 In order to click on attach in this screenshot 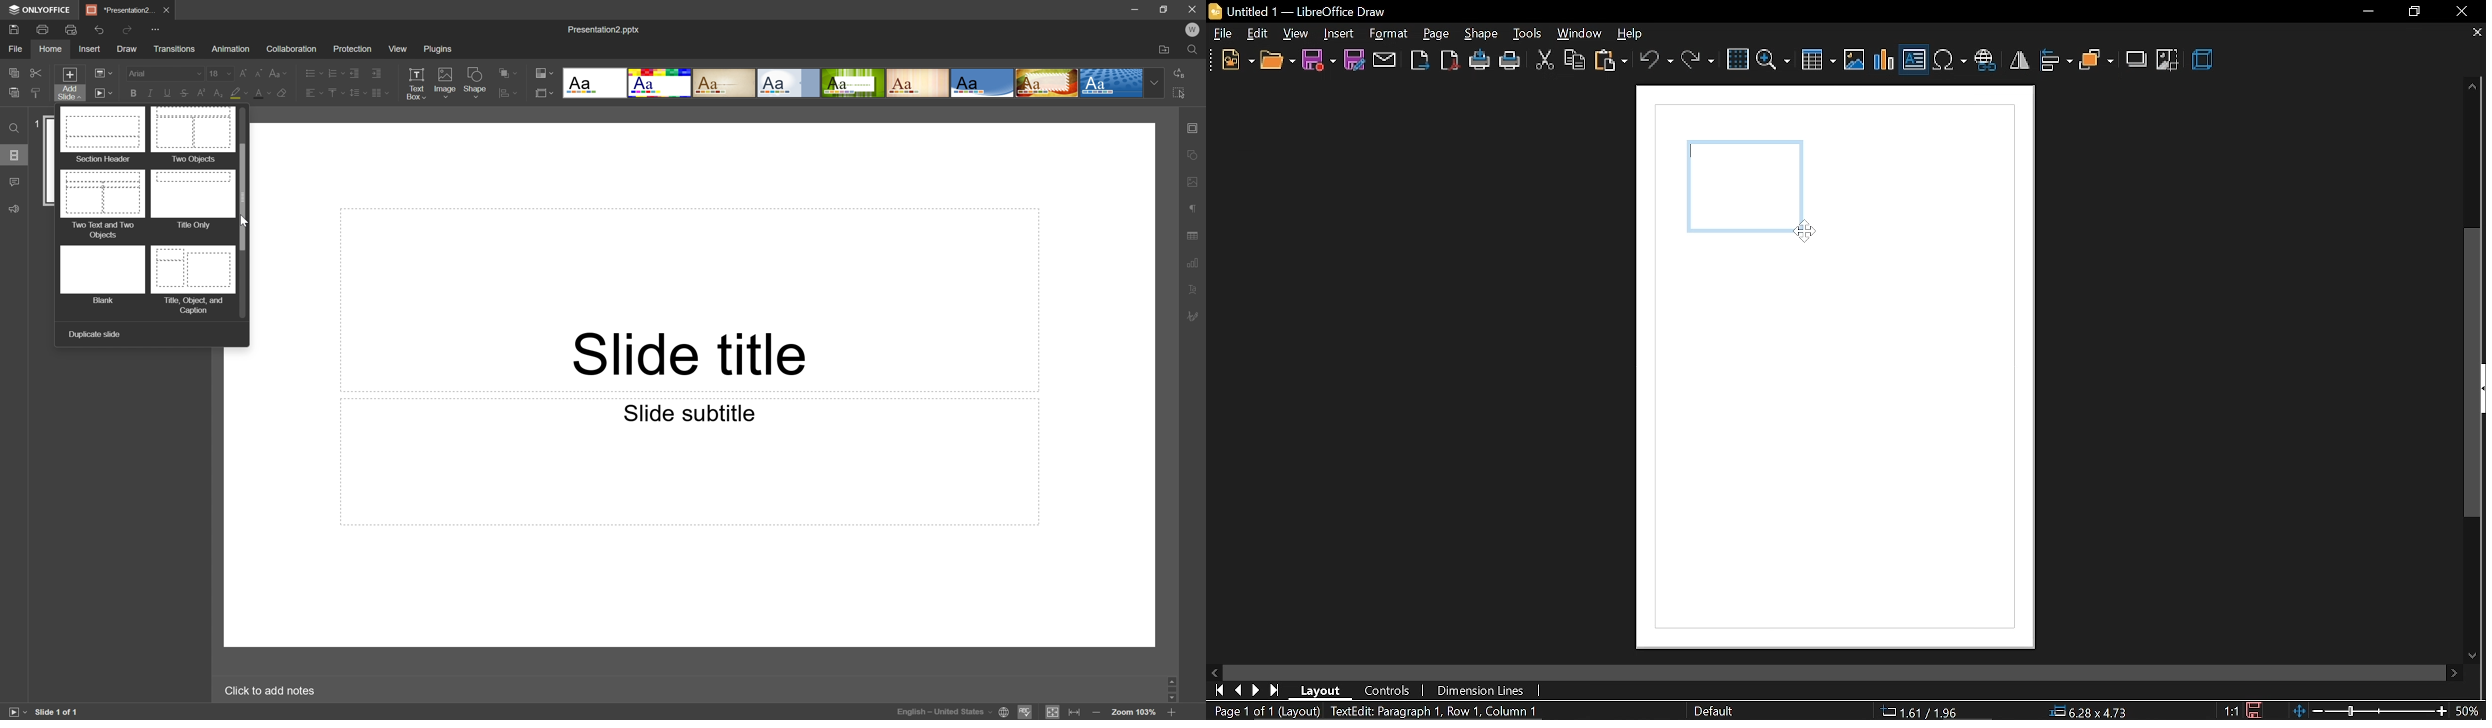, I will do `click(1385, 60)`.